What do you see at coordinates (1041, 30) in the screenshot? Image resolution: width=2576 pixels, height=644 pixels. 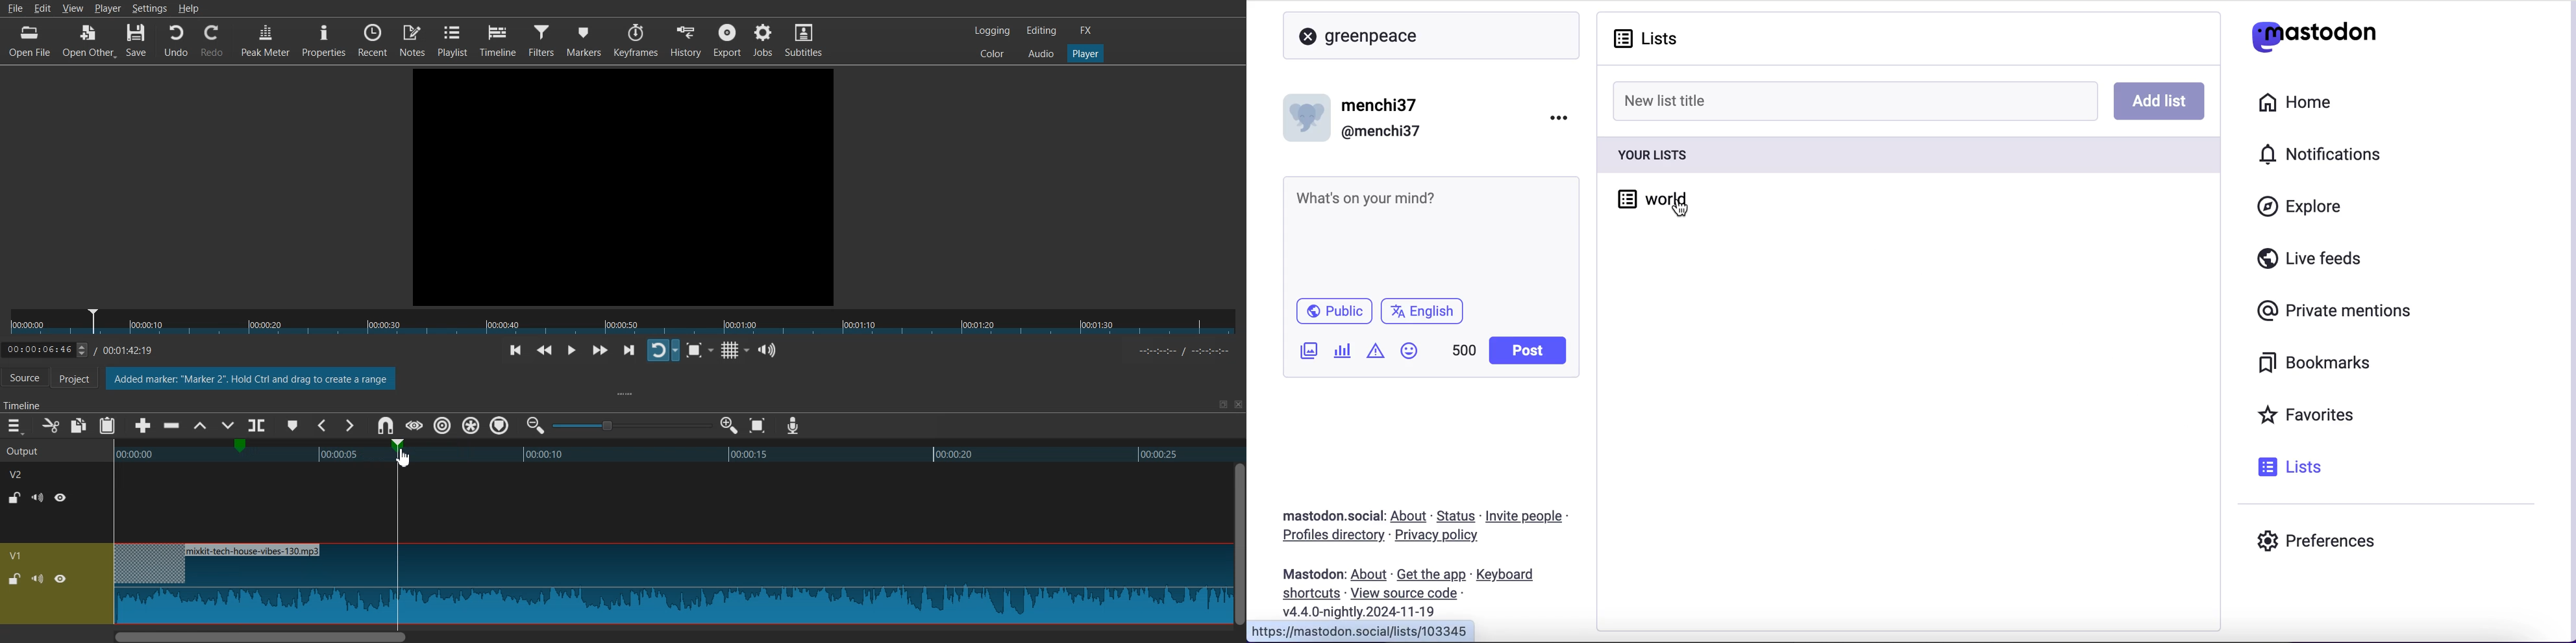 I see `Editing` at bounding box center [1041, 30].